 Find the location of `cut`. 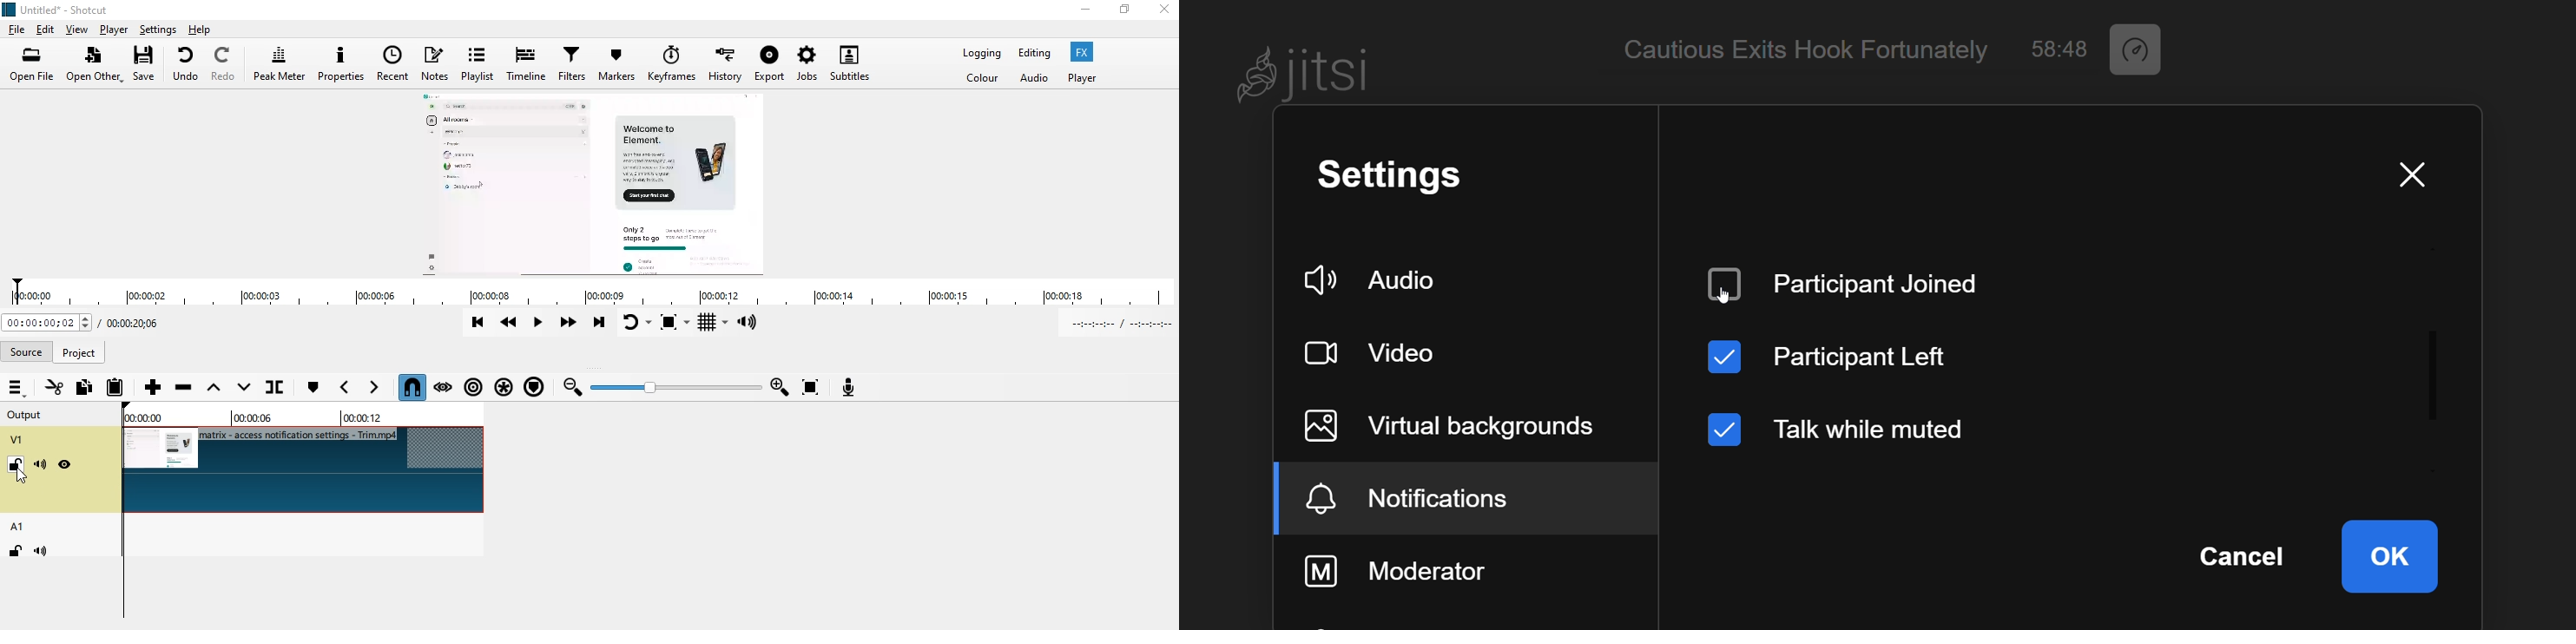

cut is located at coordinates (54, 387).